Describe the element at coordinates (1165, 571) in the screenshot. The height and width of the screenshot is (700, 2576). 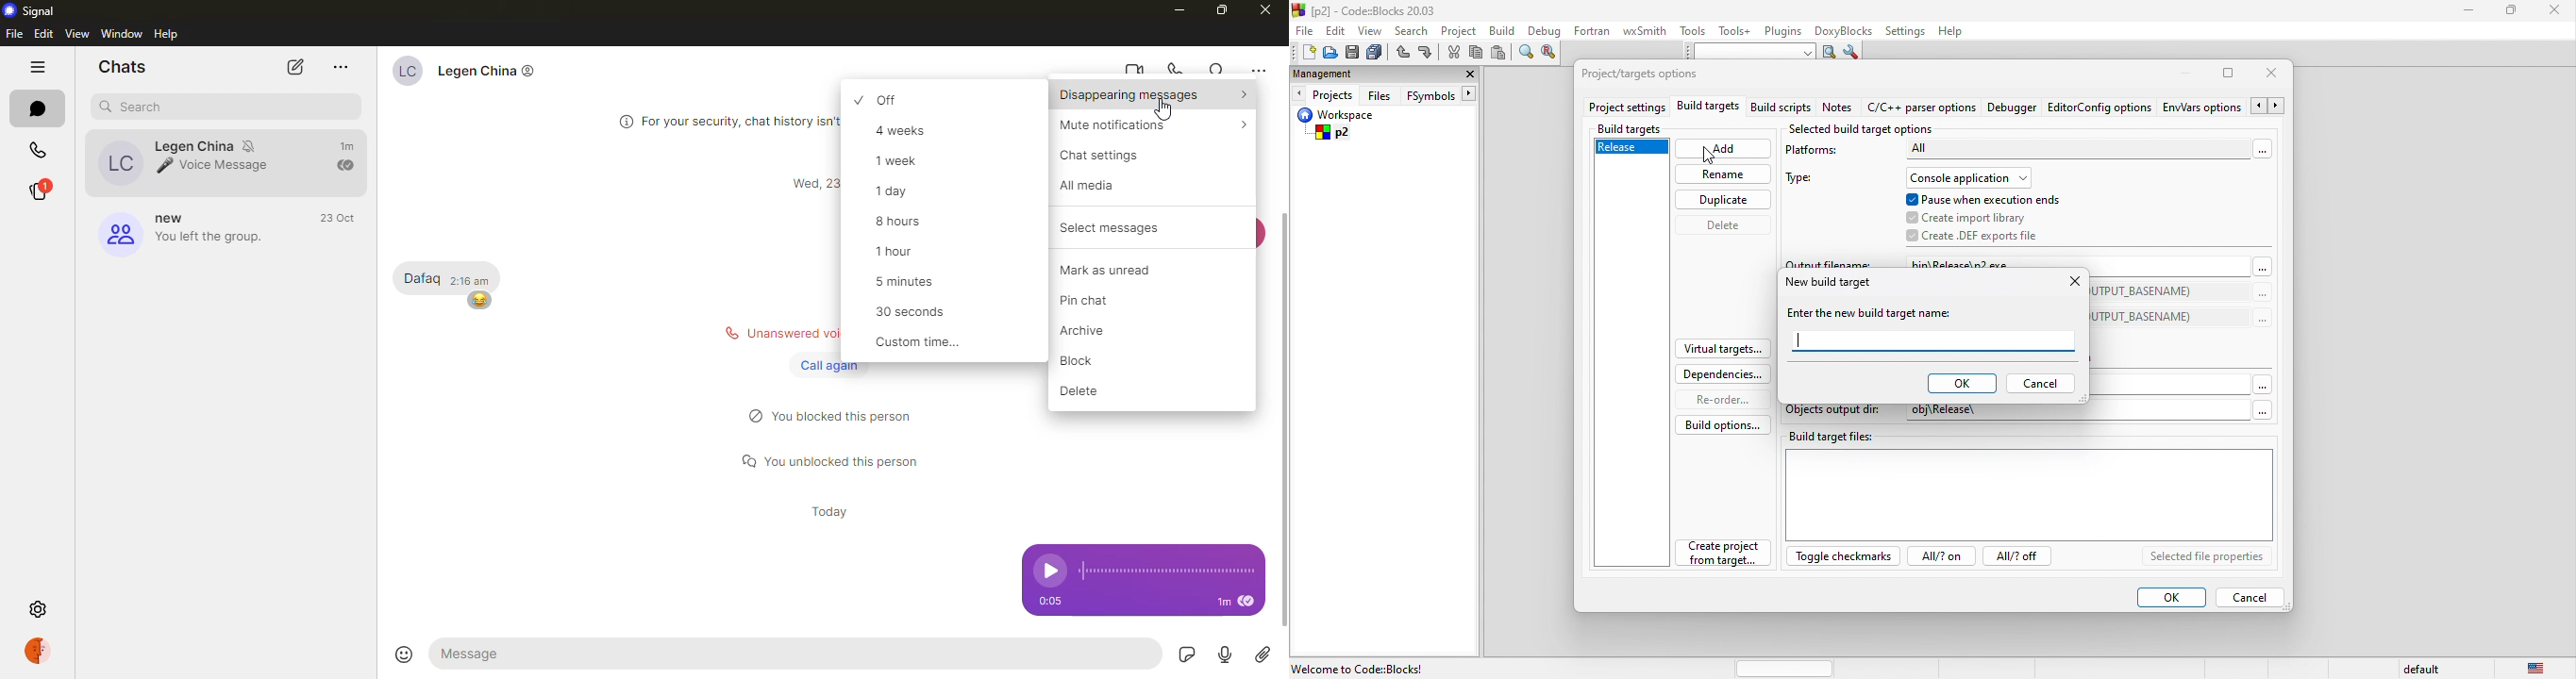
I see `track` at that location.